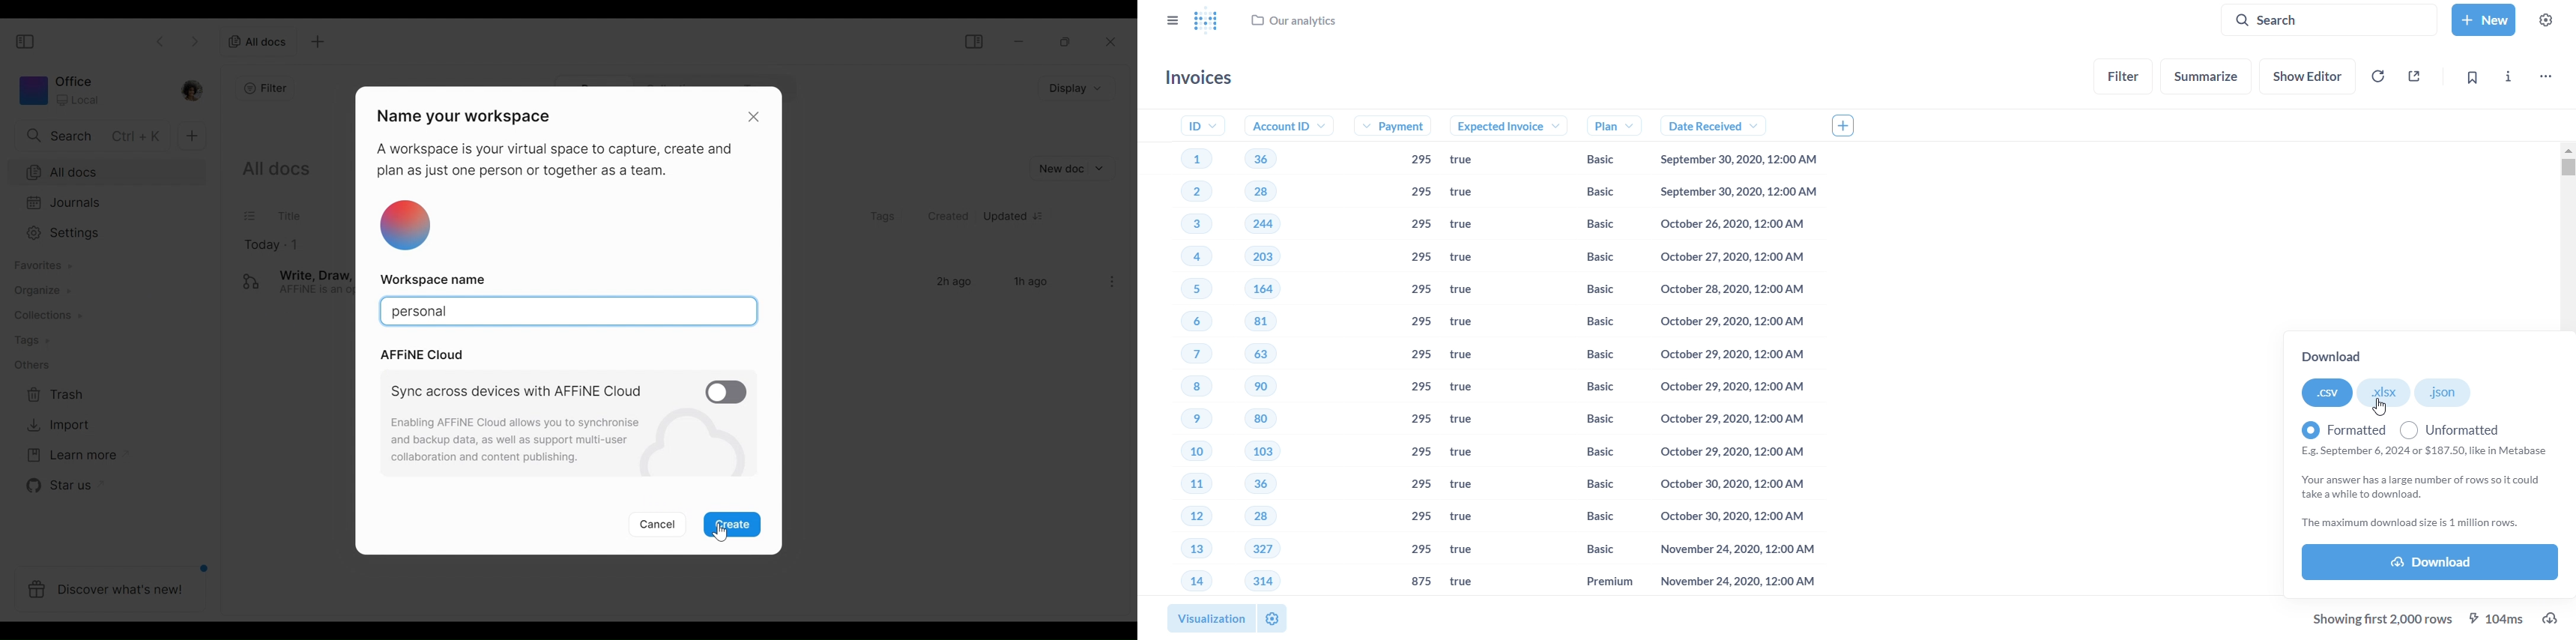 This screenshot has height=644, width=2576. I want to click on 6, so click(1181, 323).